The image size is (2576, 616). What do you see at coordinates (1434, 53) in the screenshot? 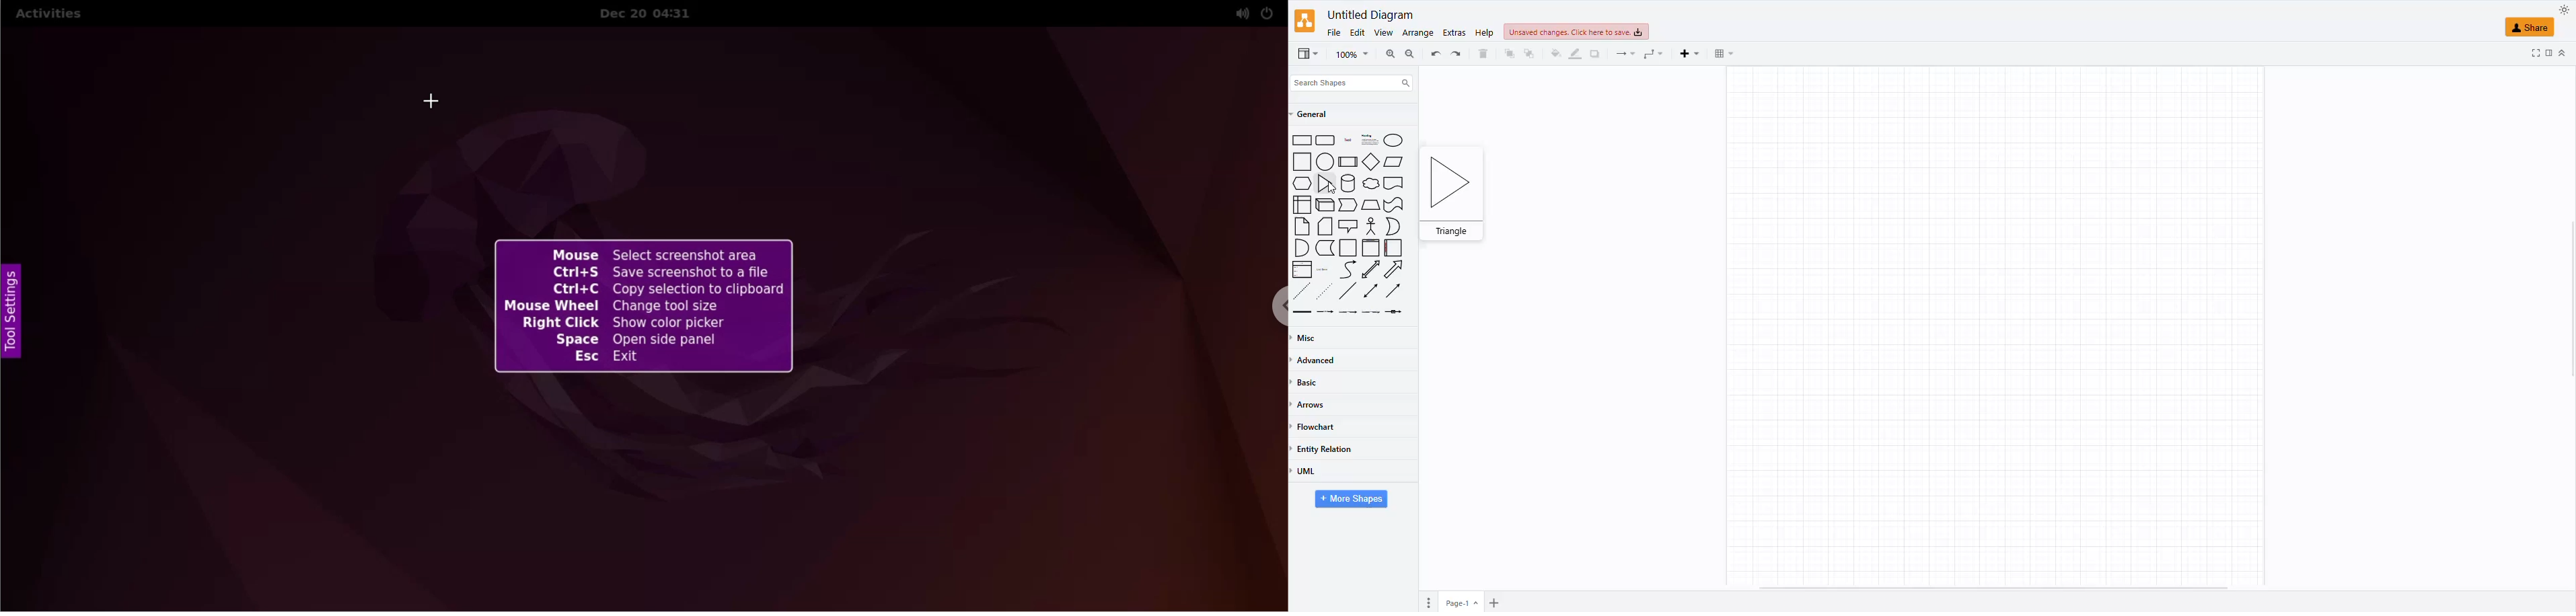
I see `redo` at bounding box center [1434, 53].